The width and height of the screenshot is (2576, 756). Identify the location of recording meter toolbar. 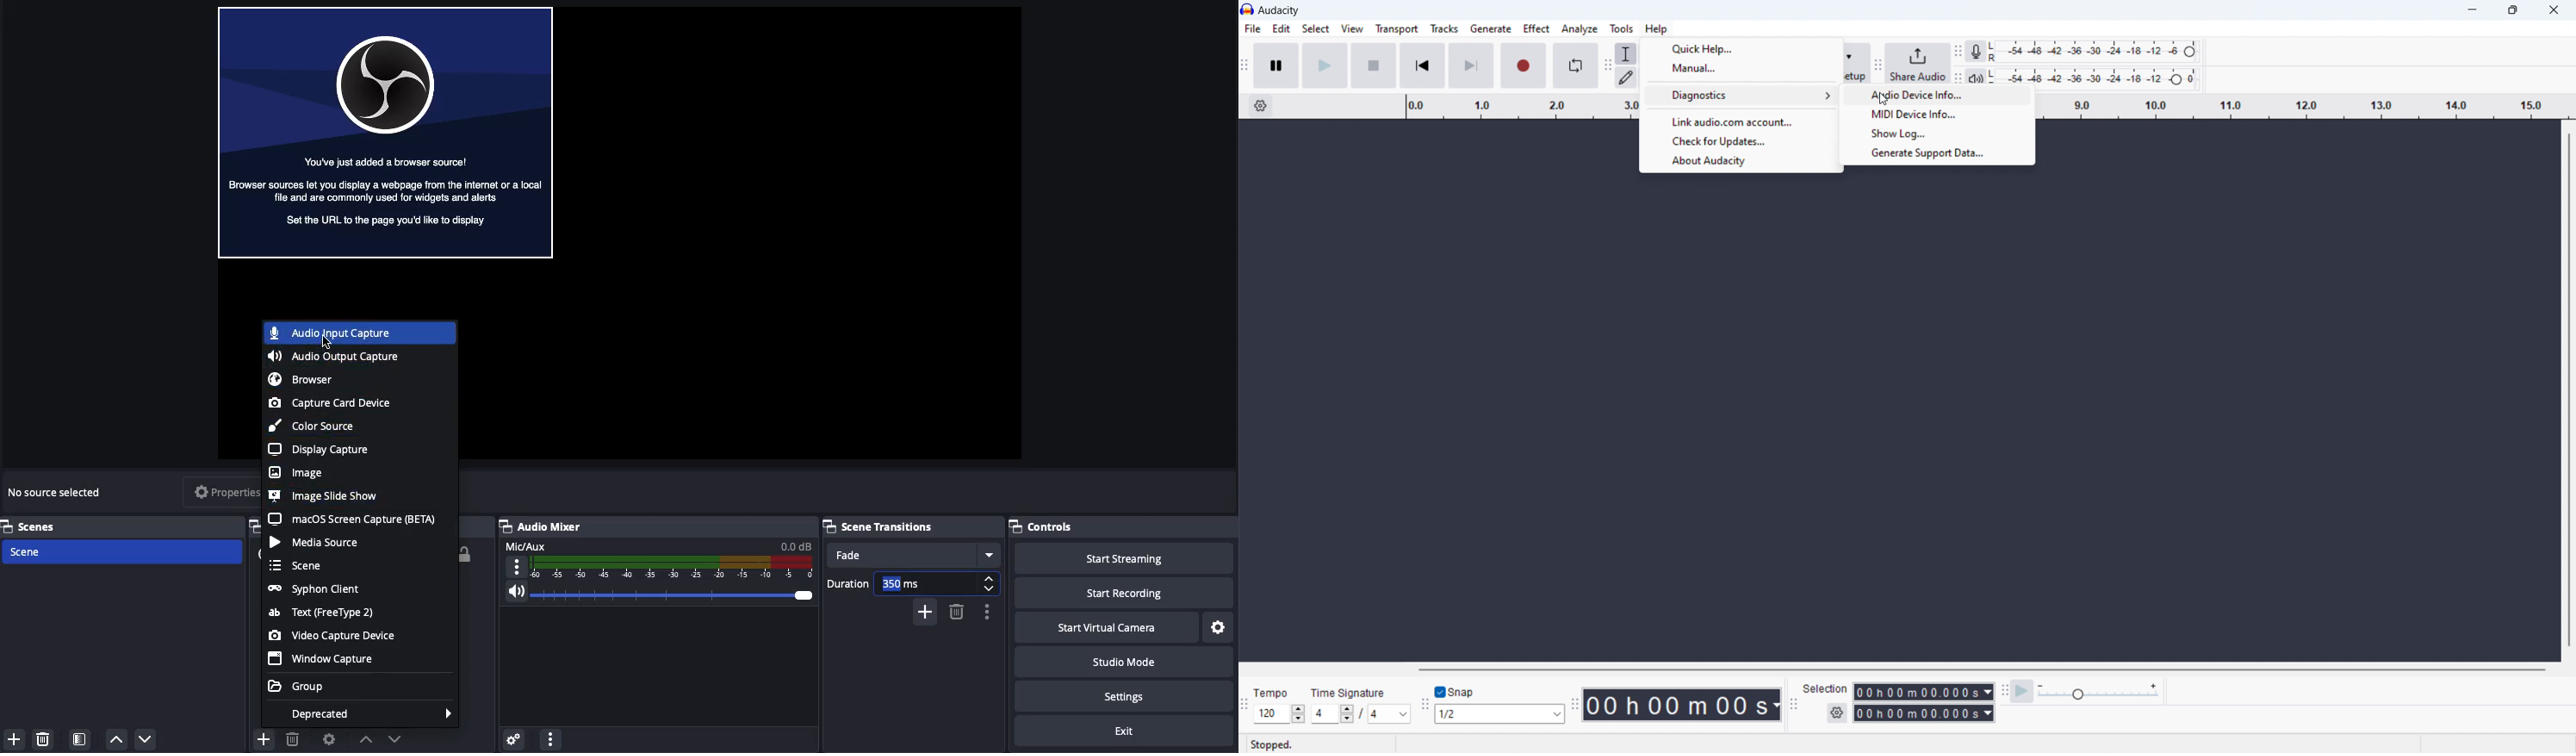
(1958, 52).